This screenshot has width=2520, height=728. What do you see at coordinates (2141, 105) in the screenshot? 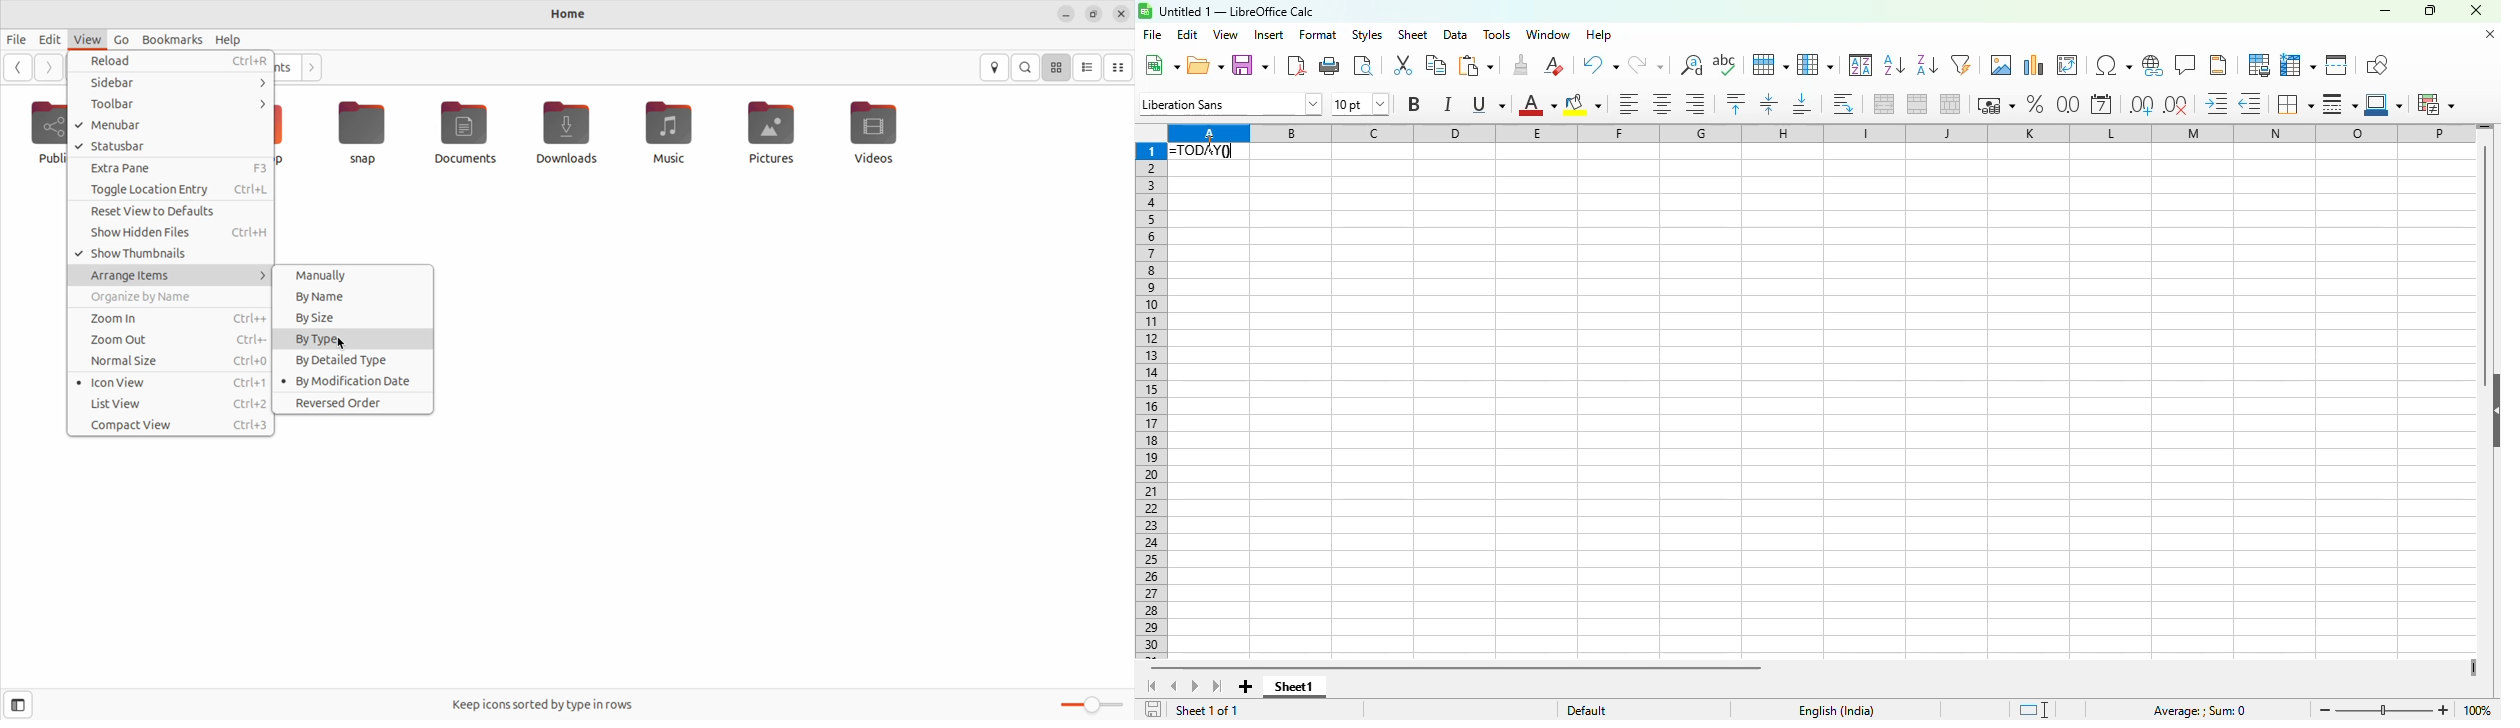
I see `add decimal` at bounding box center [2141, 105].